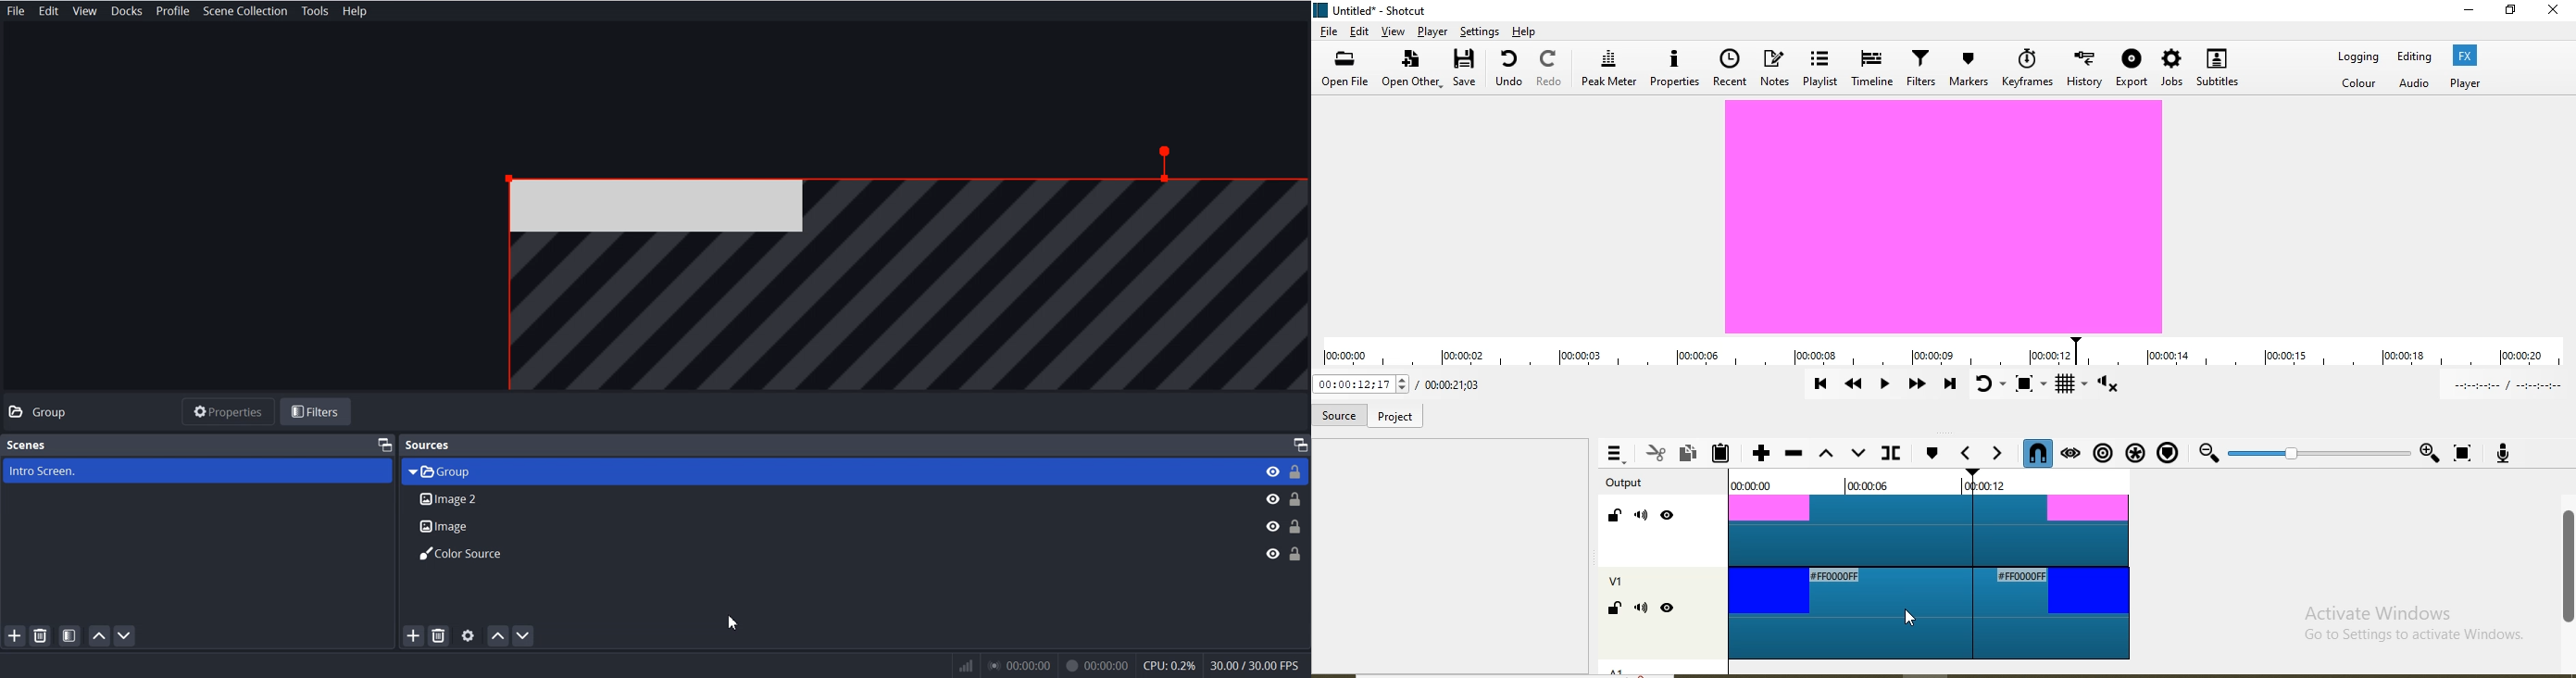  Describe the element at coordinates (469, 636) in the screenshot. I see `Open source properties` at that location.